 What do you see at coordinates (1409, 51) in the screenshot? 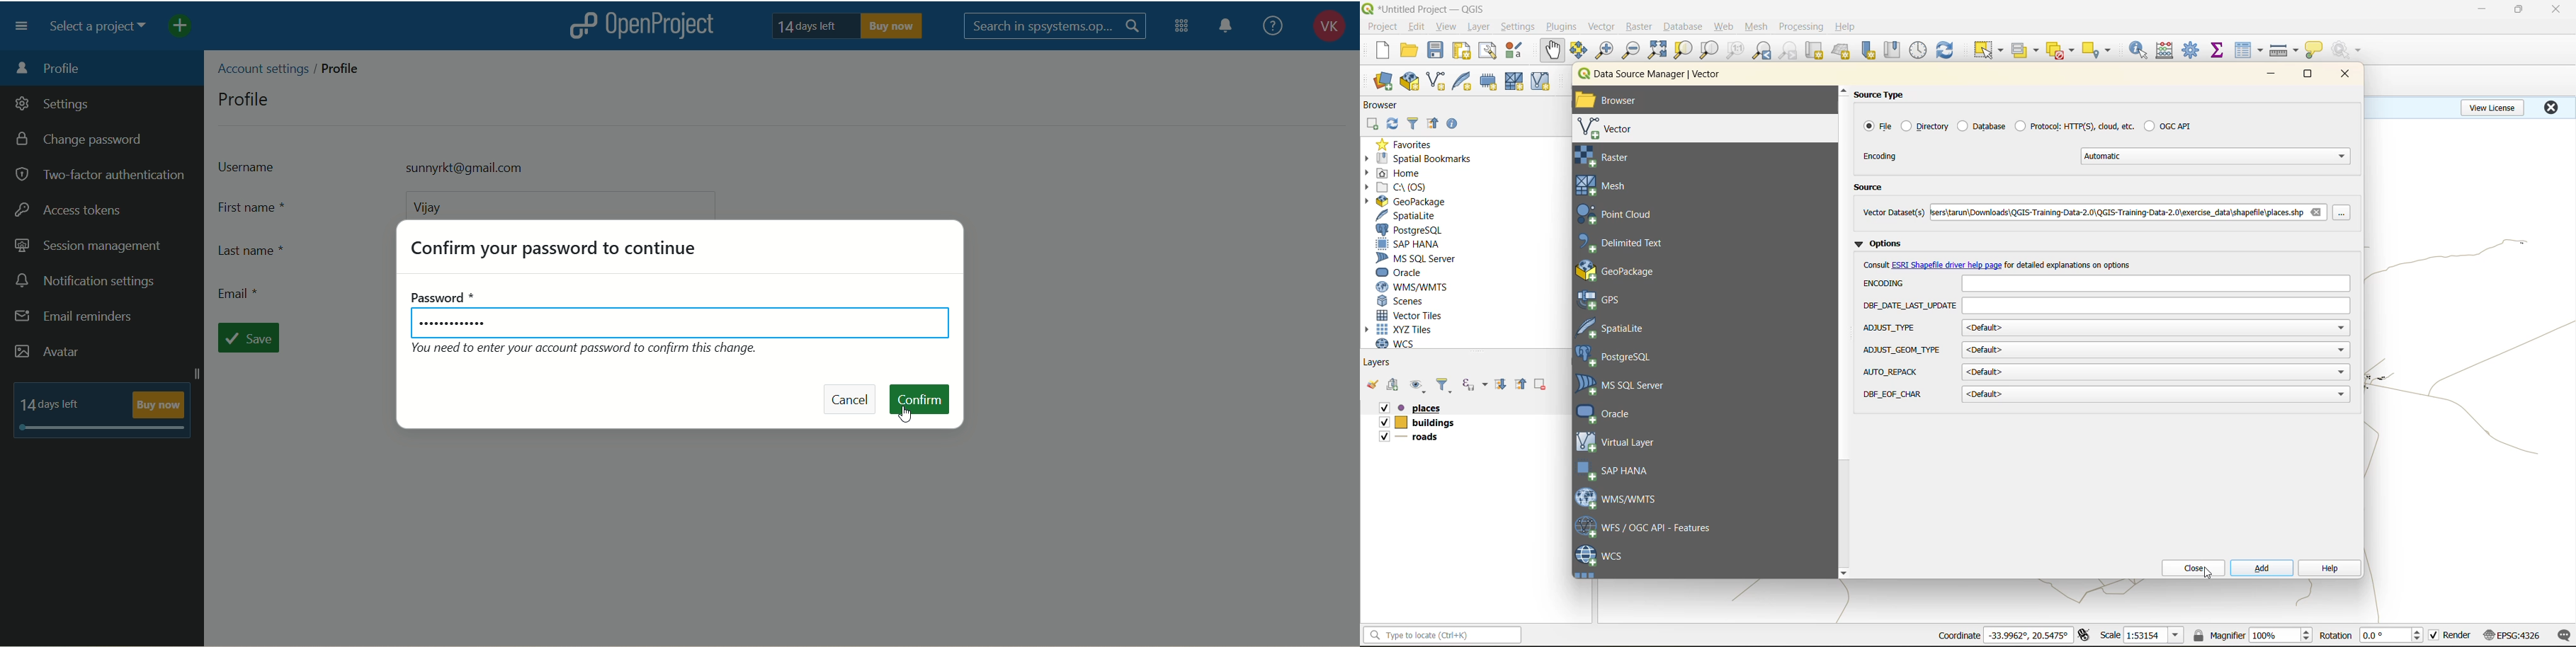
I see `open` at bounding box center [1409, 51].